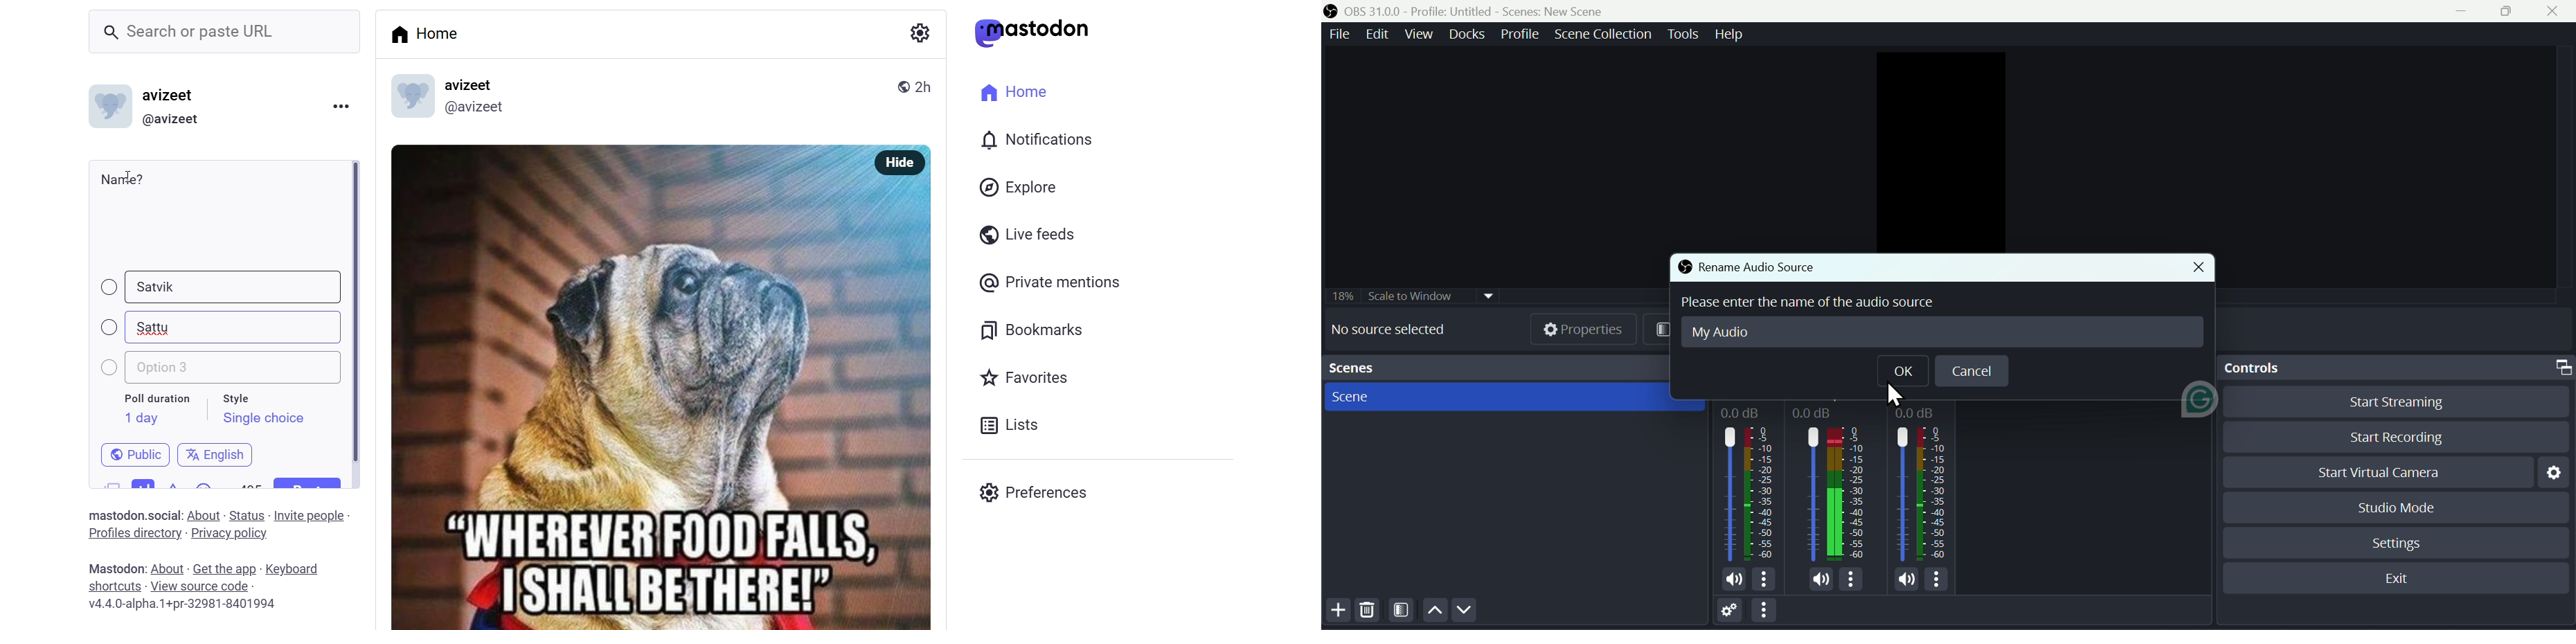  What do you see at coordinates (2399, 576) in the screenshot?
I see `Exit` at bounding box center [2399, 576].